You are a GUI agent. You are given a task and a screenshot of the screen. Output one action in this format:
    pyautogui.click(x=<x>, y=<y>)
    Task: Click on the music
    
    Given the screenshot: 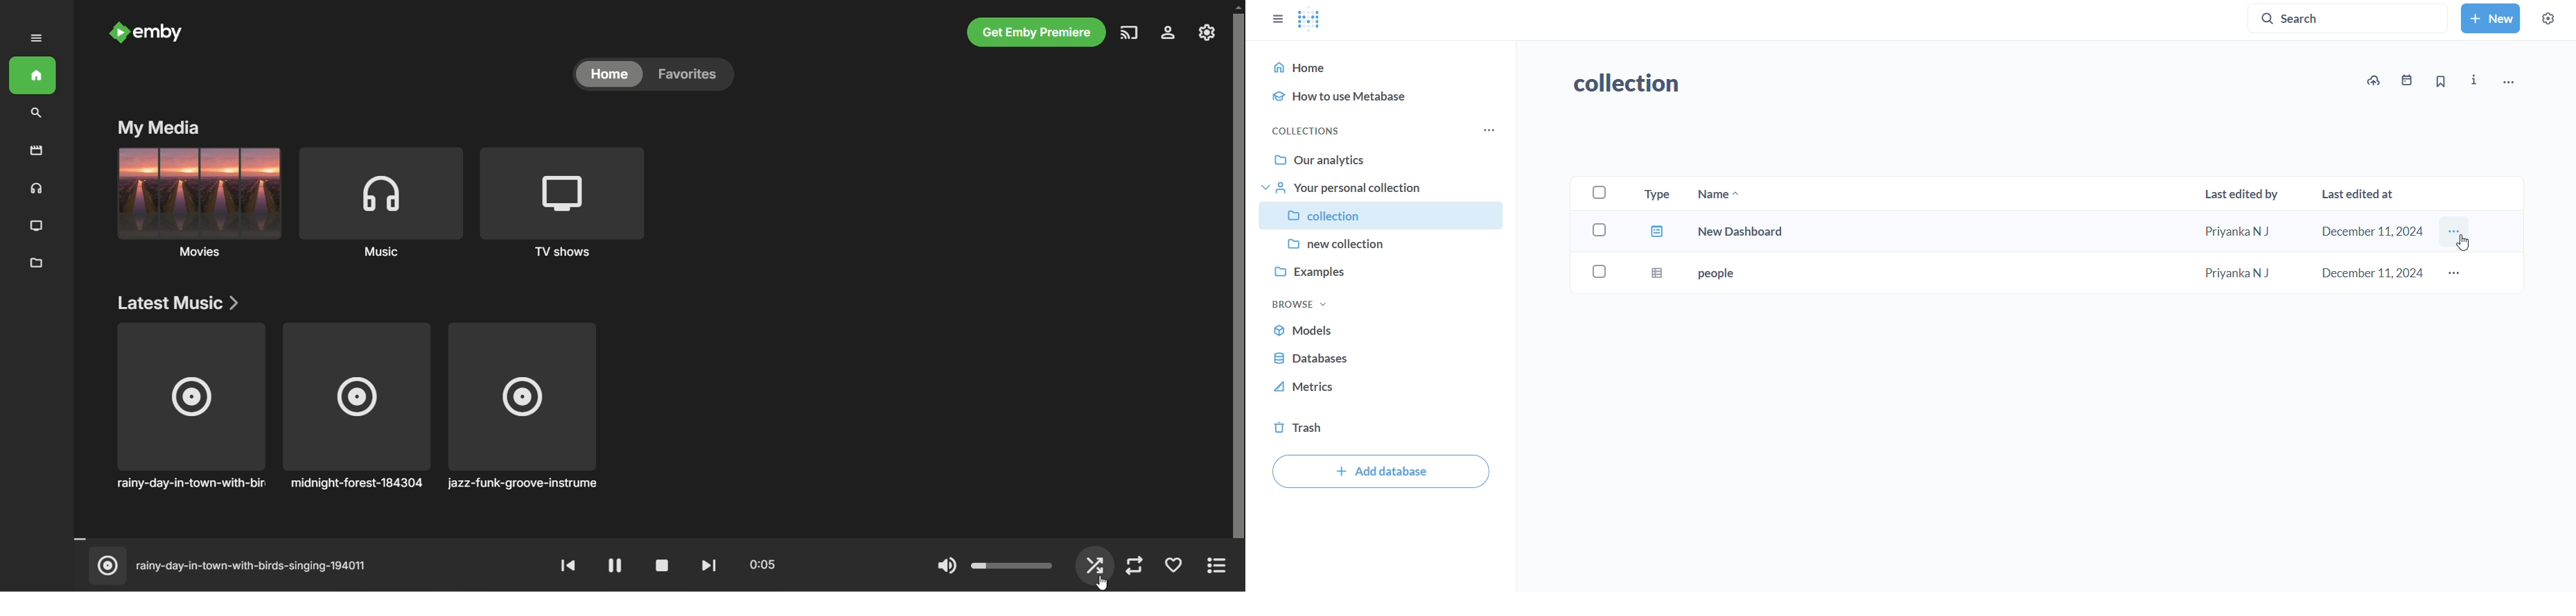 What is the action you would take?
    pyautogui.click(x=38, y=189)
    